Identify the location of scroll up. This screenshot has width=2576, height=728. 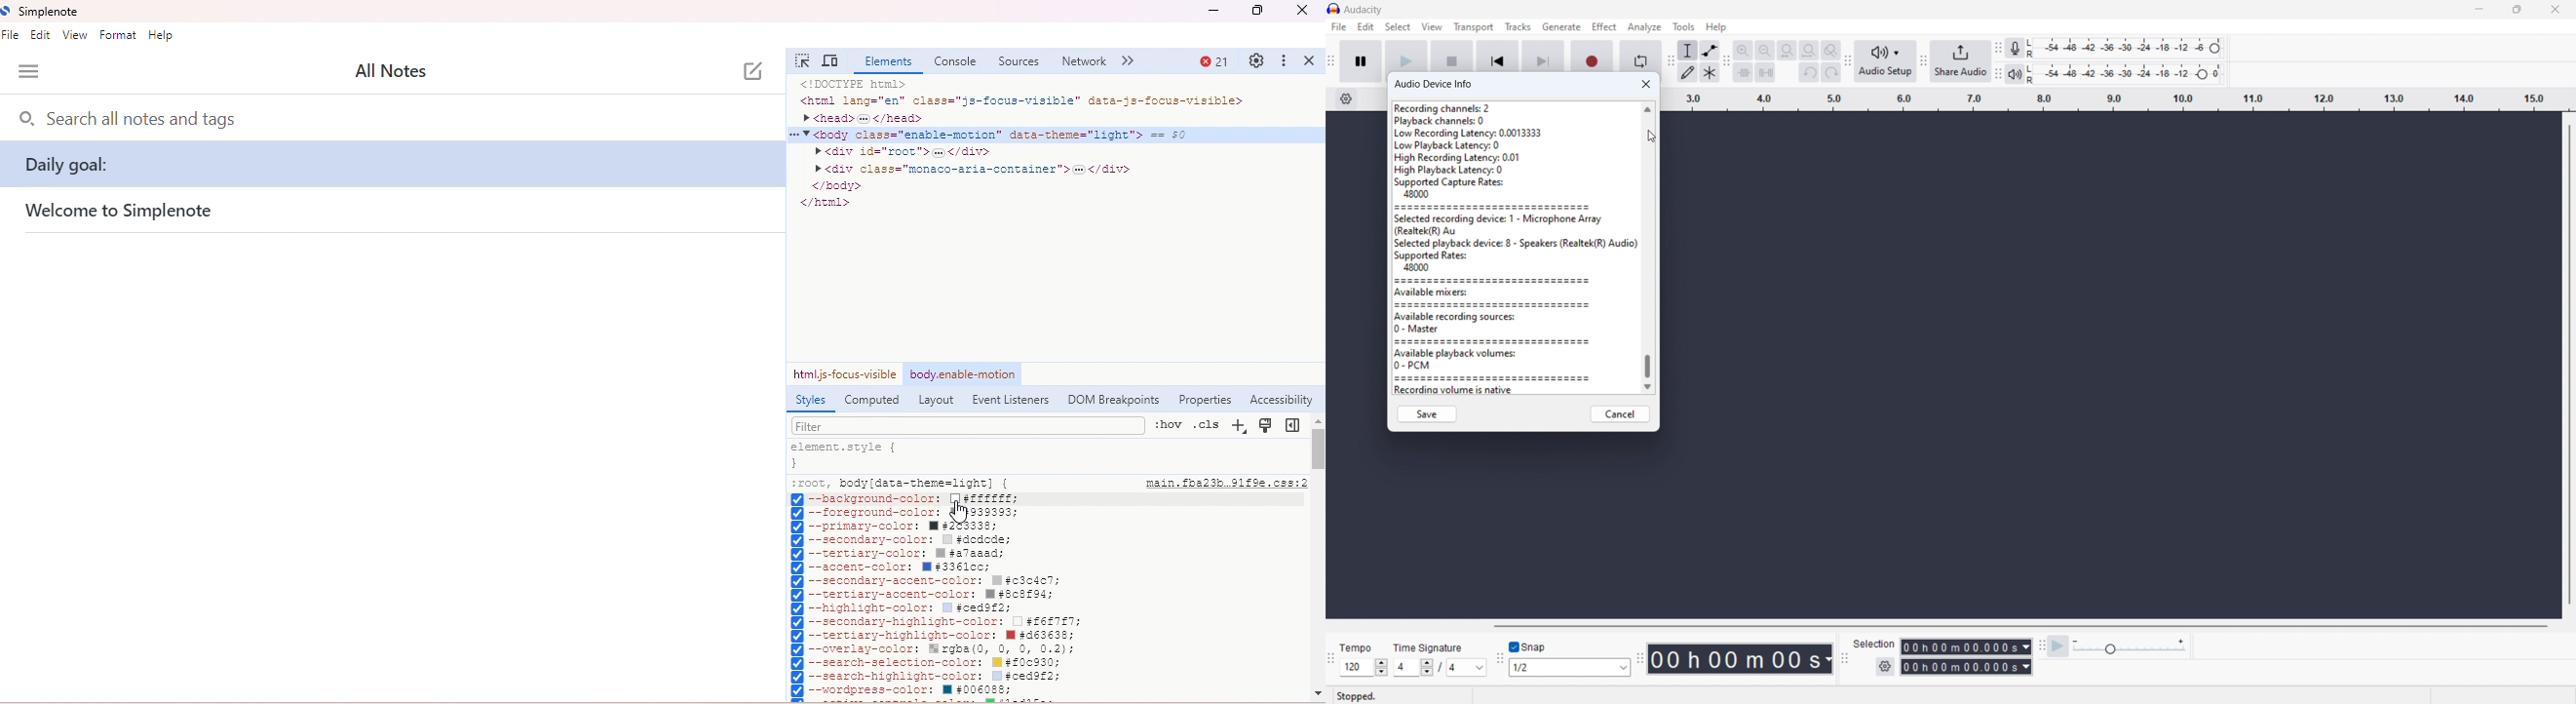
(1647, 110).